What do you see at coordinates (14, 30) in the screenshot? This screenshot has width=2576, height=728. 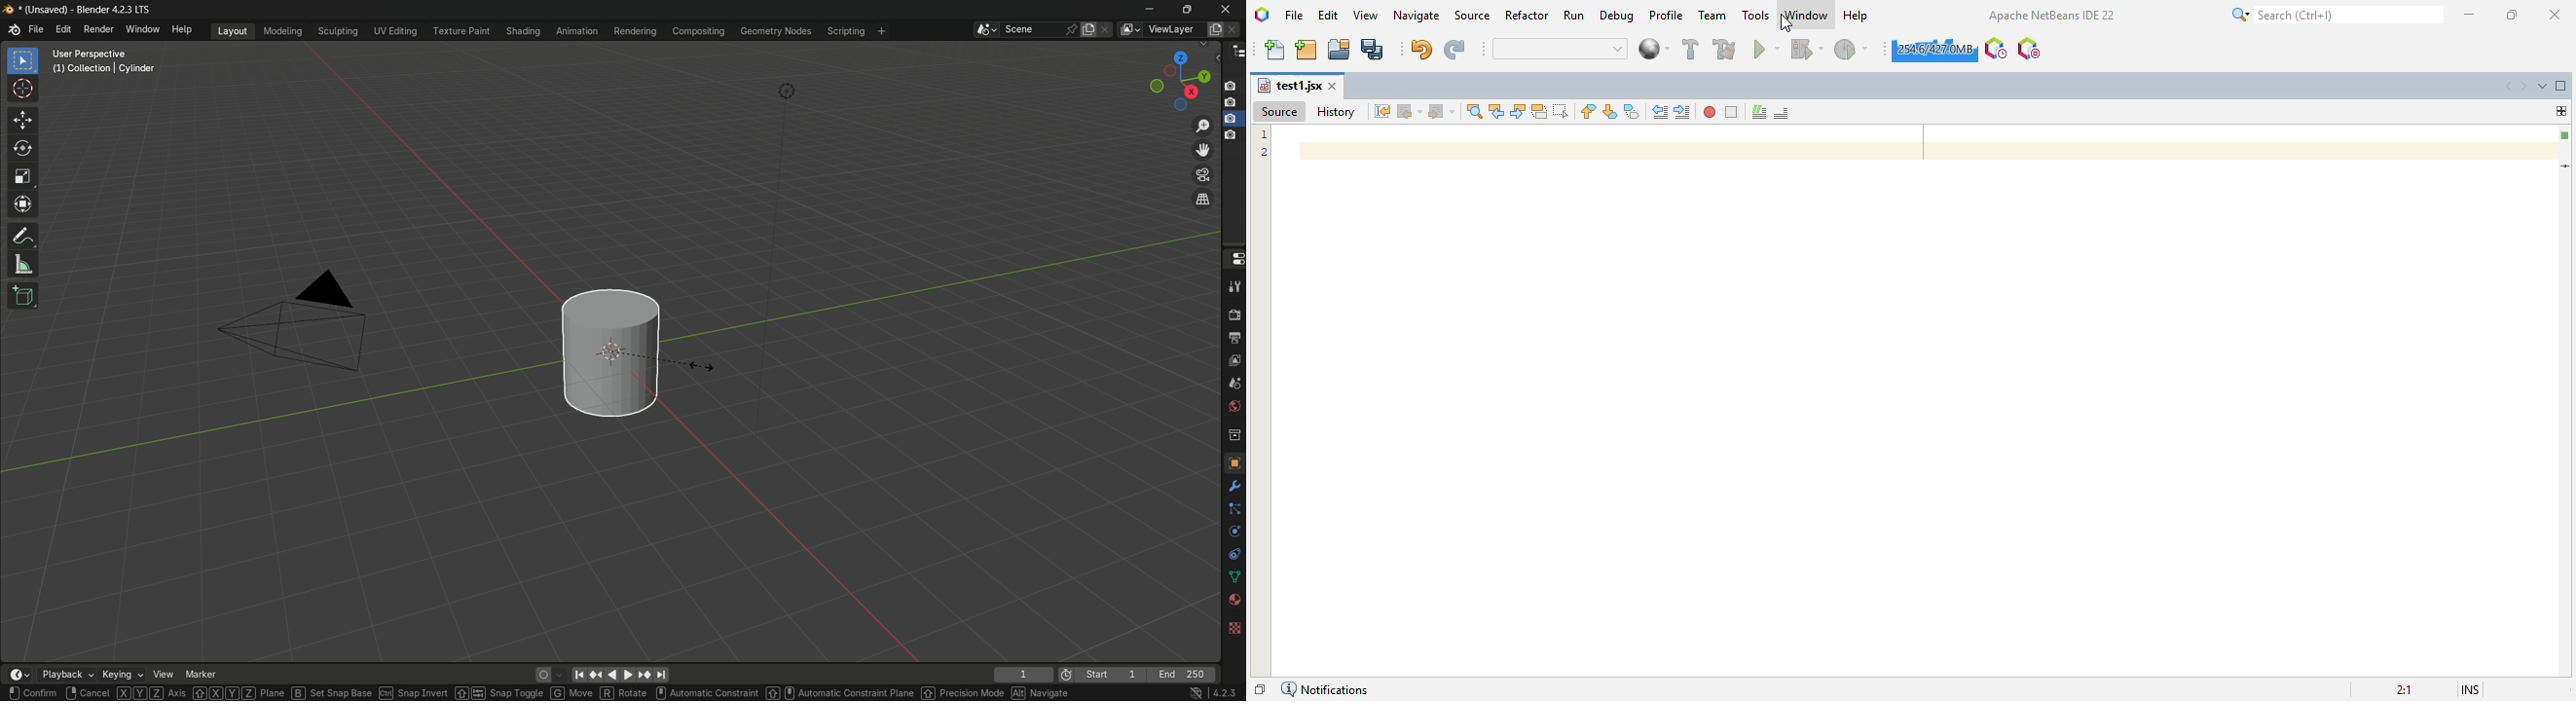 I see `logo` at bounding box center [14, 30].